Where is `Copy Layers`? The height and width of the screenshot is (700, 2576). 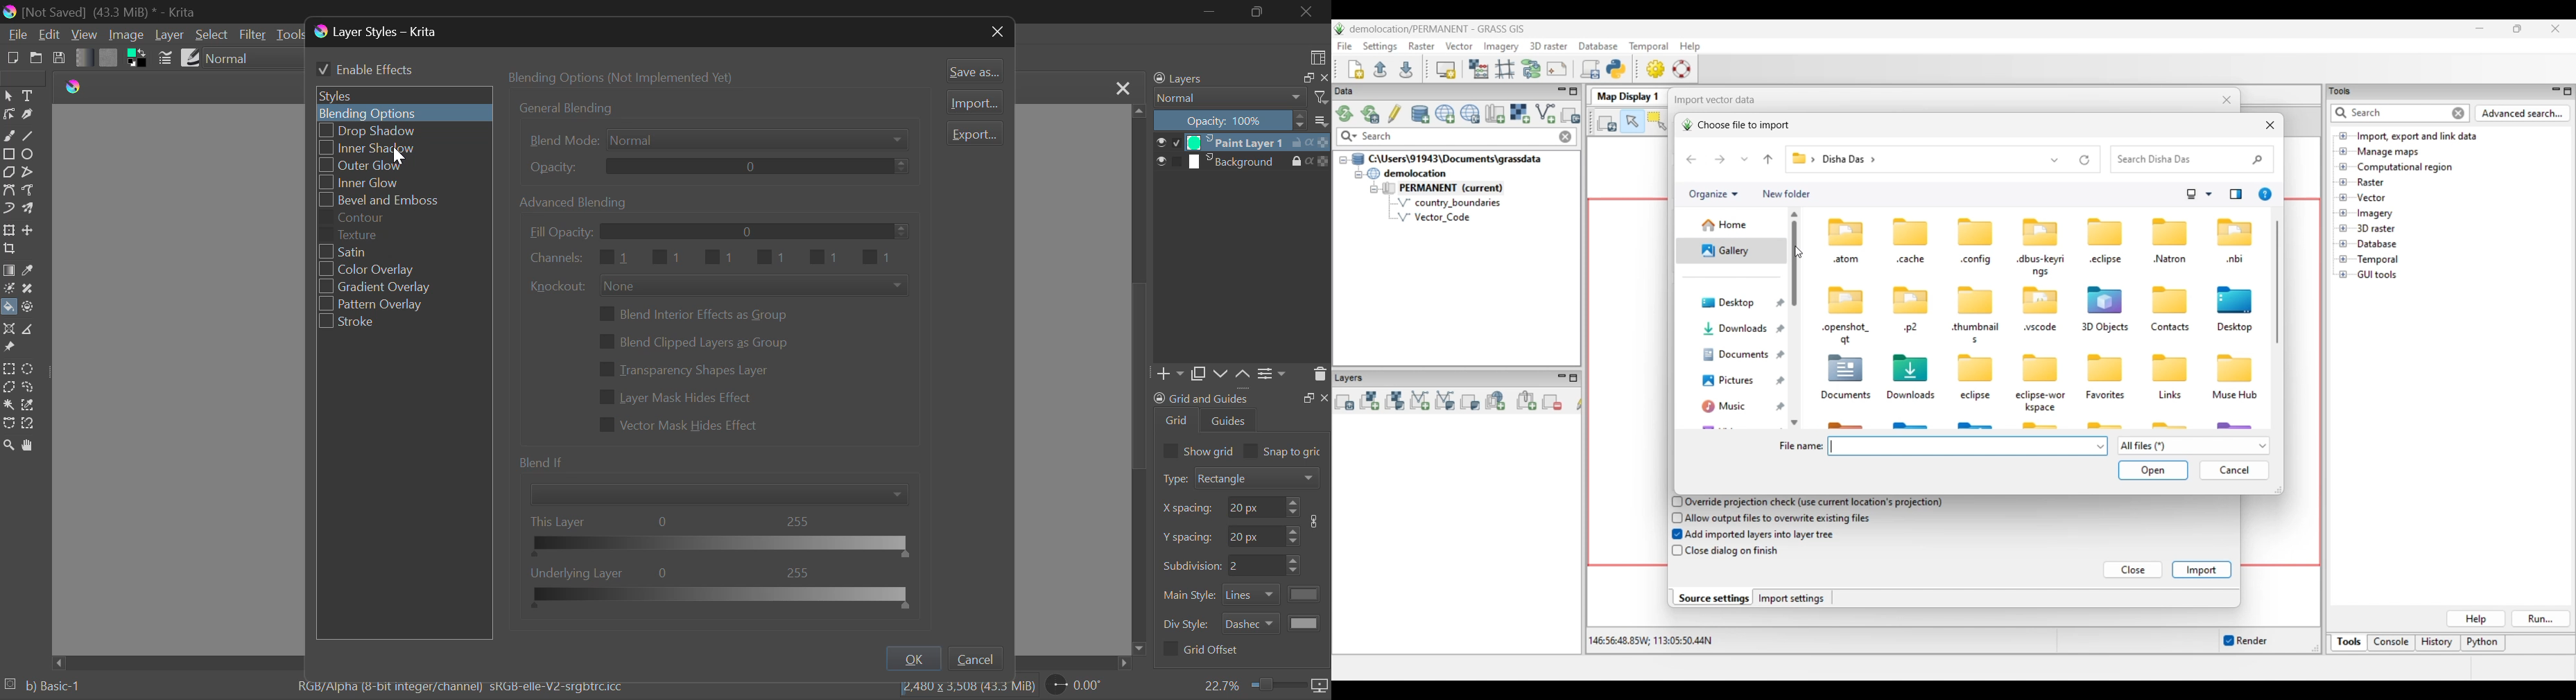 Copy Layers is located at coordinates (1200, 374).